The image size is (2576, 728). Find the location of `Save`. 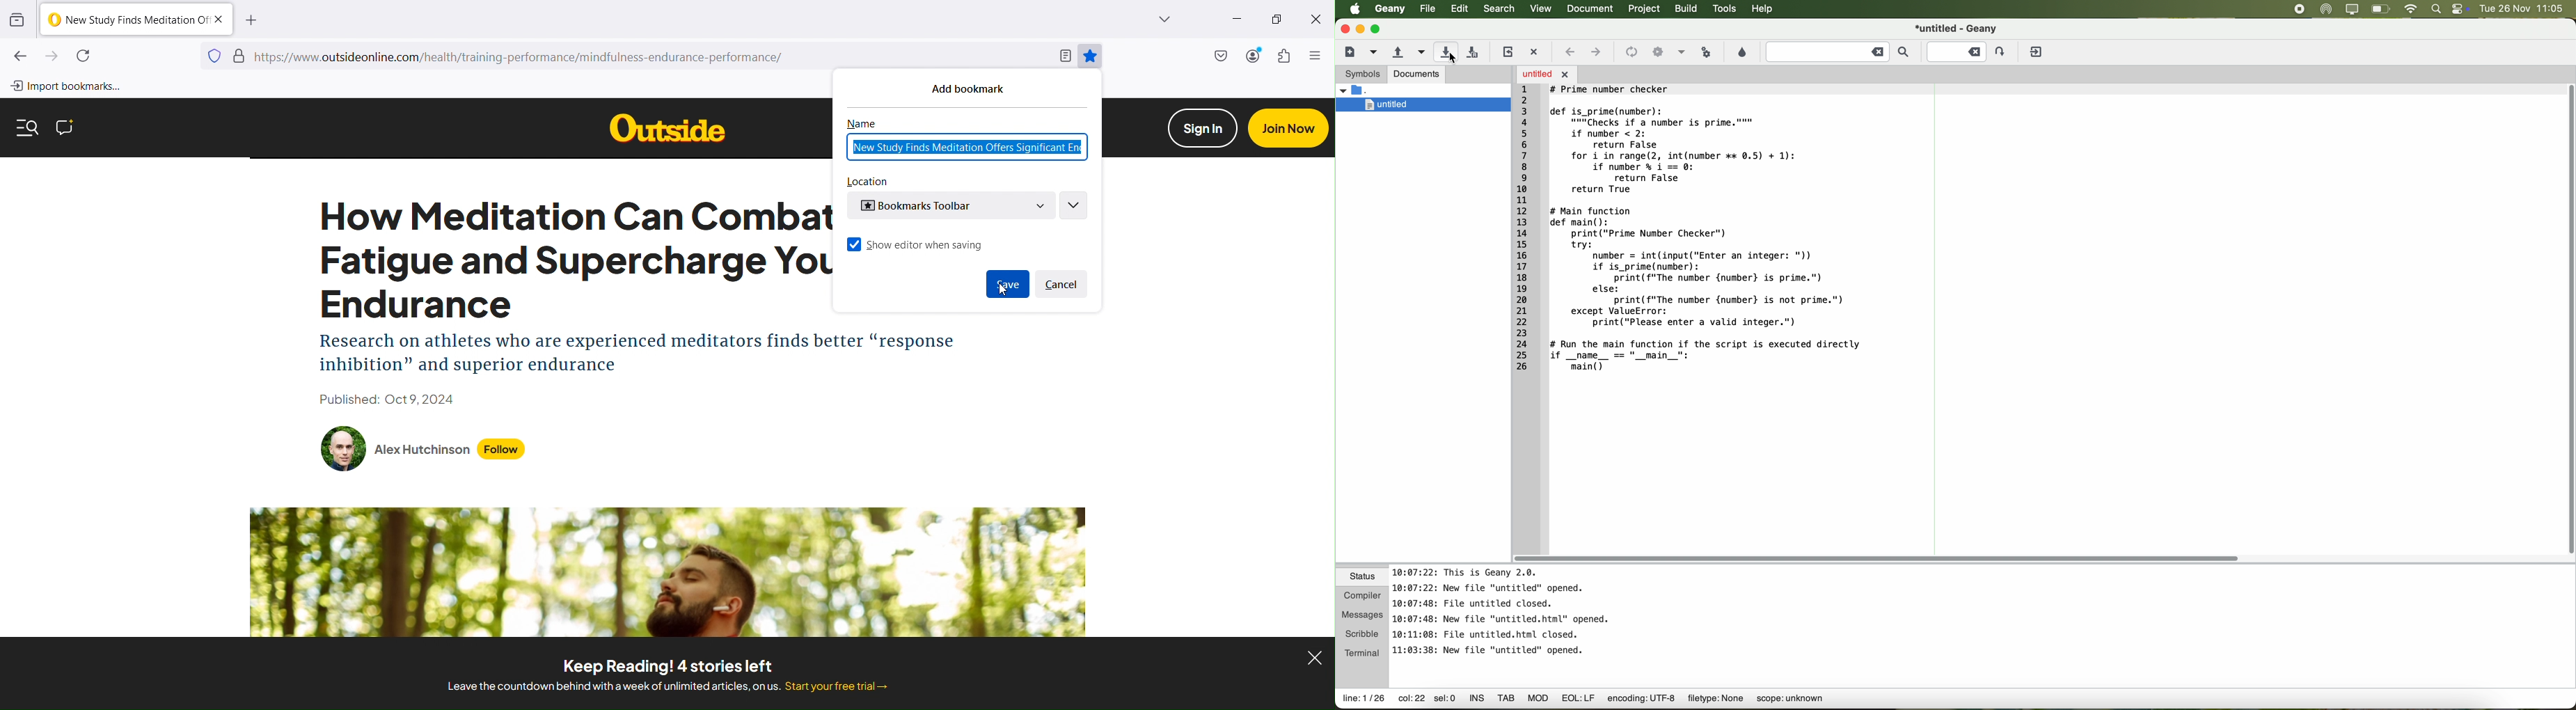

Save is located at coordinates (1007, 284).